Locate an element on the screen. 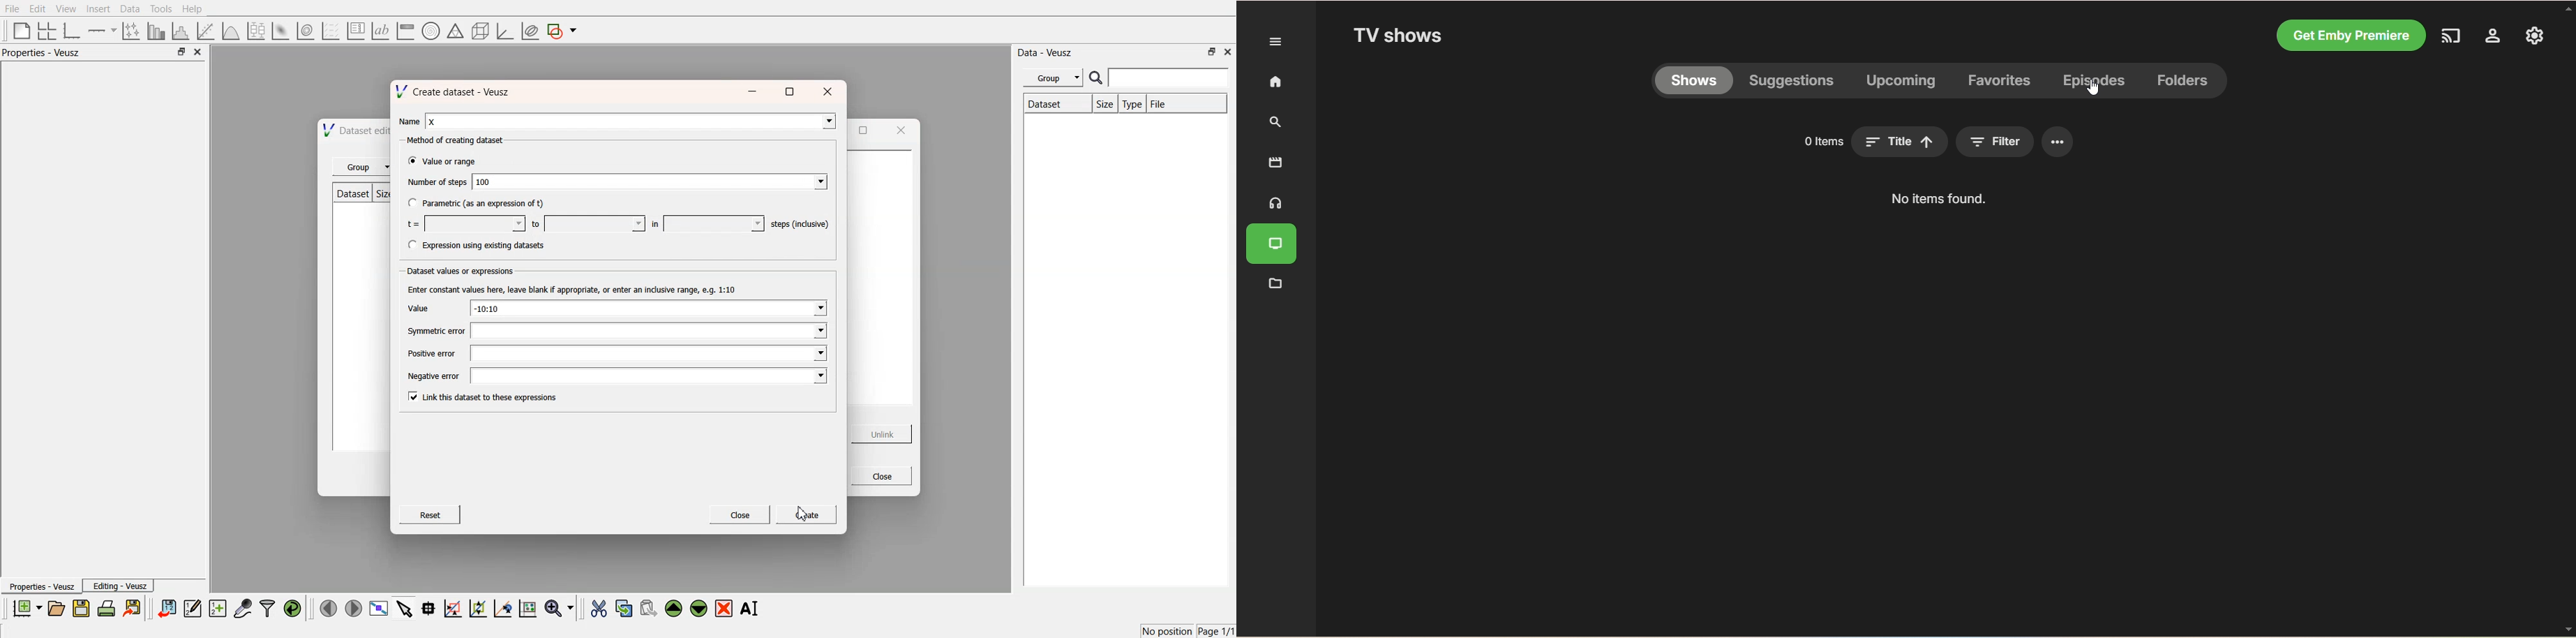 The height and width of the screenshot is (644, 2576). search icon is located at coordinates (1098, 77).